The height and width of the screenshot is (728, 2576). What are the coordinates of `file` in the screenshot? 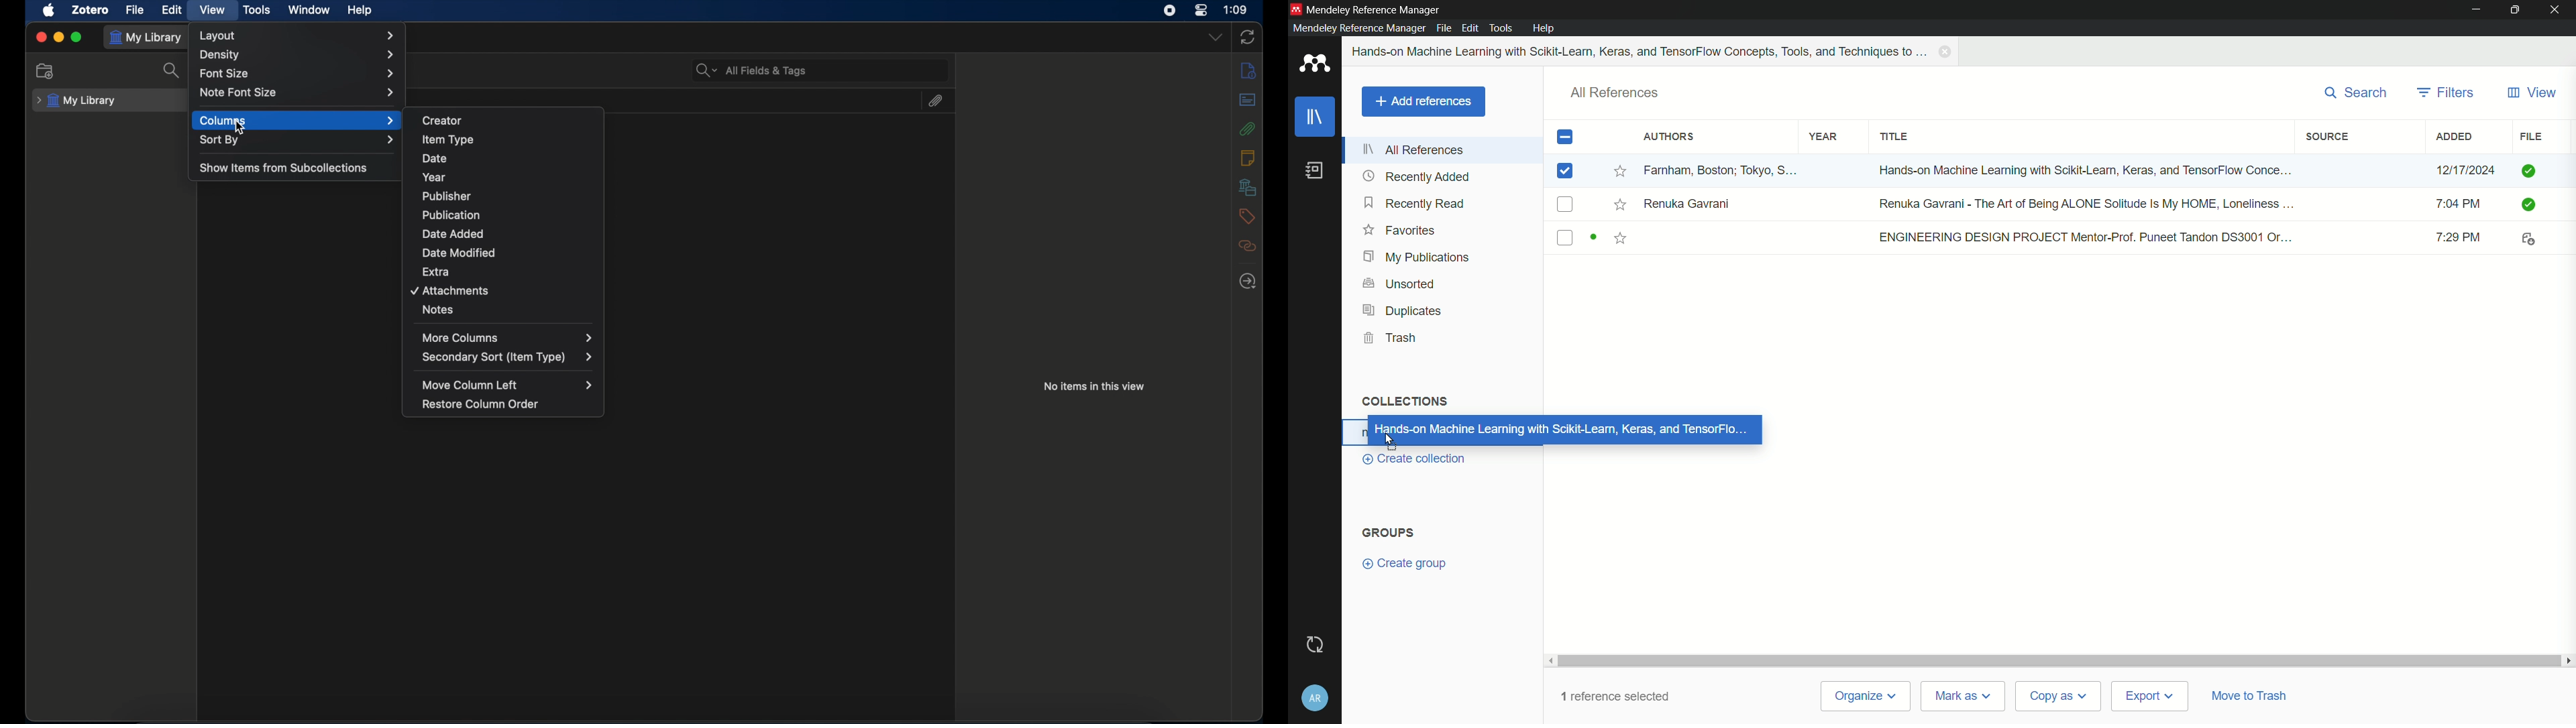 It's located at (2530, 137).